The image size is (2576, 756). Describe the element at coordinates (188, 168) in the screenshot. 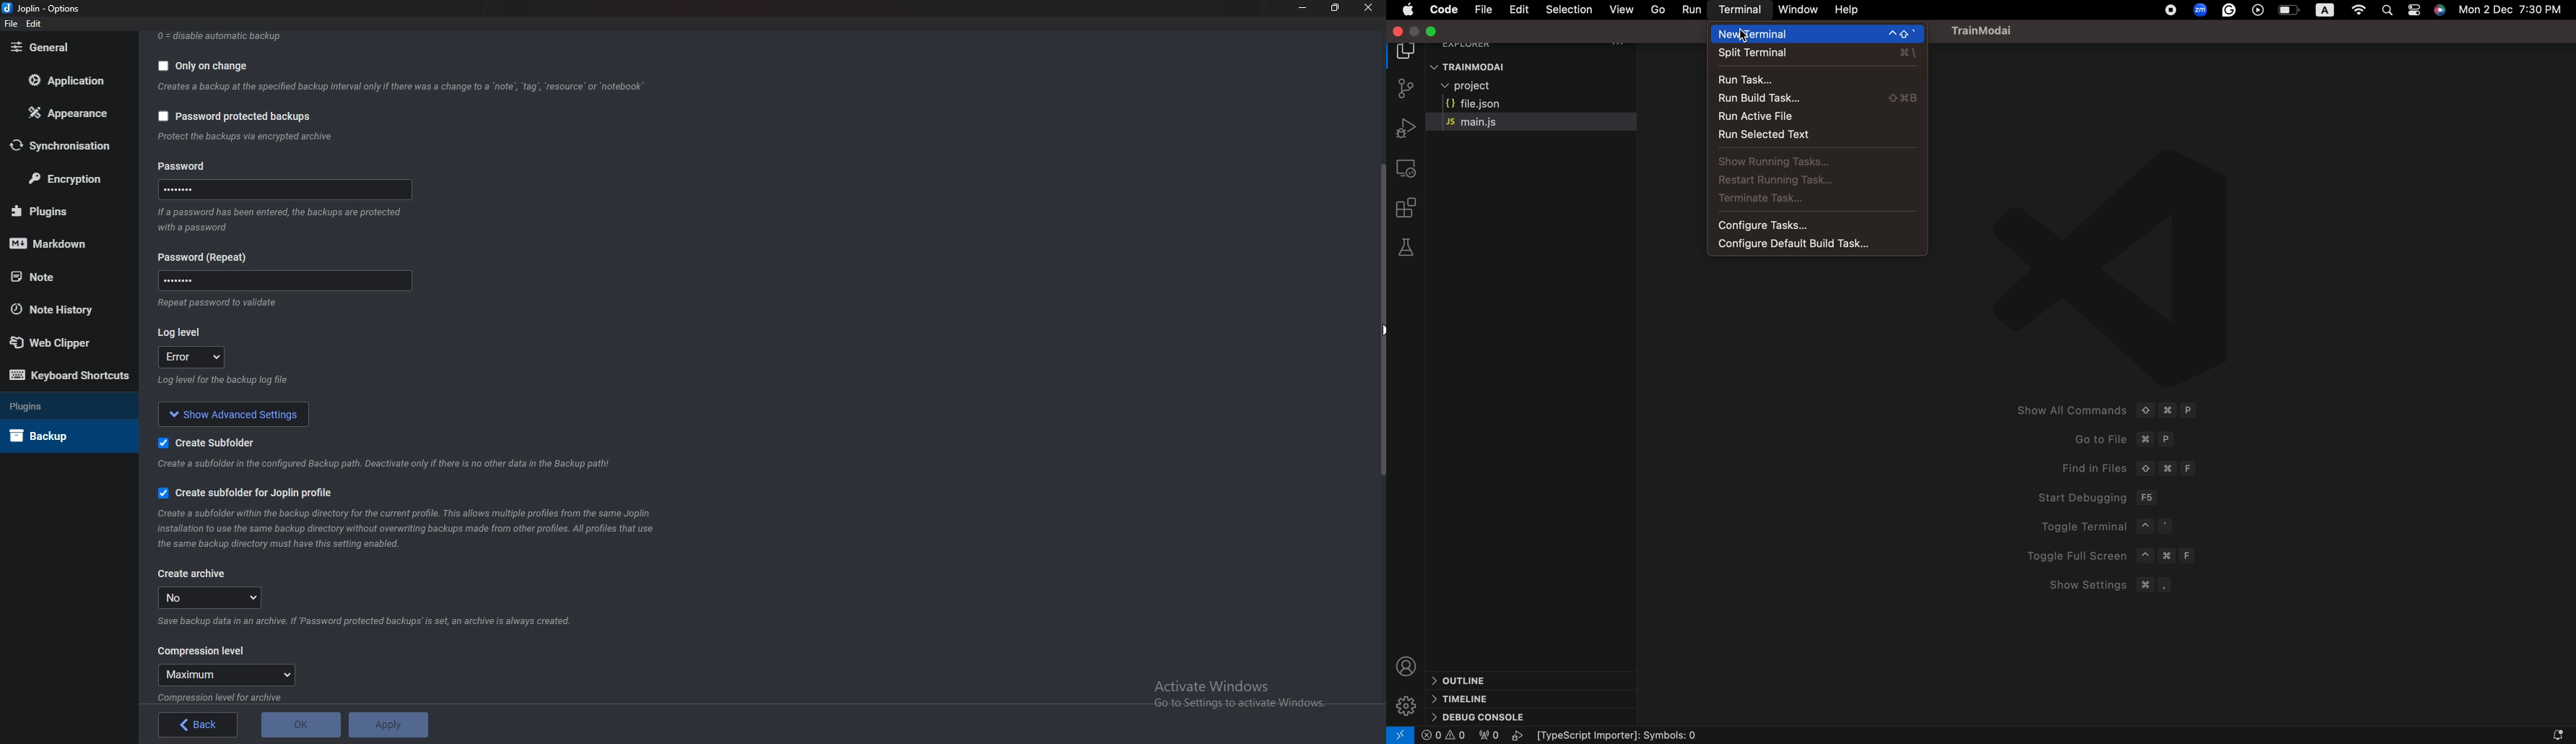

I see `Password` at that location.